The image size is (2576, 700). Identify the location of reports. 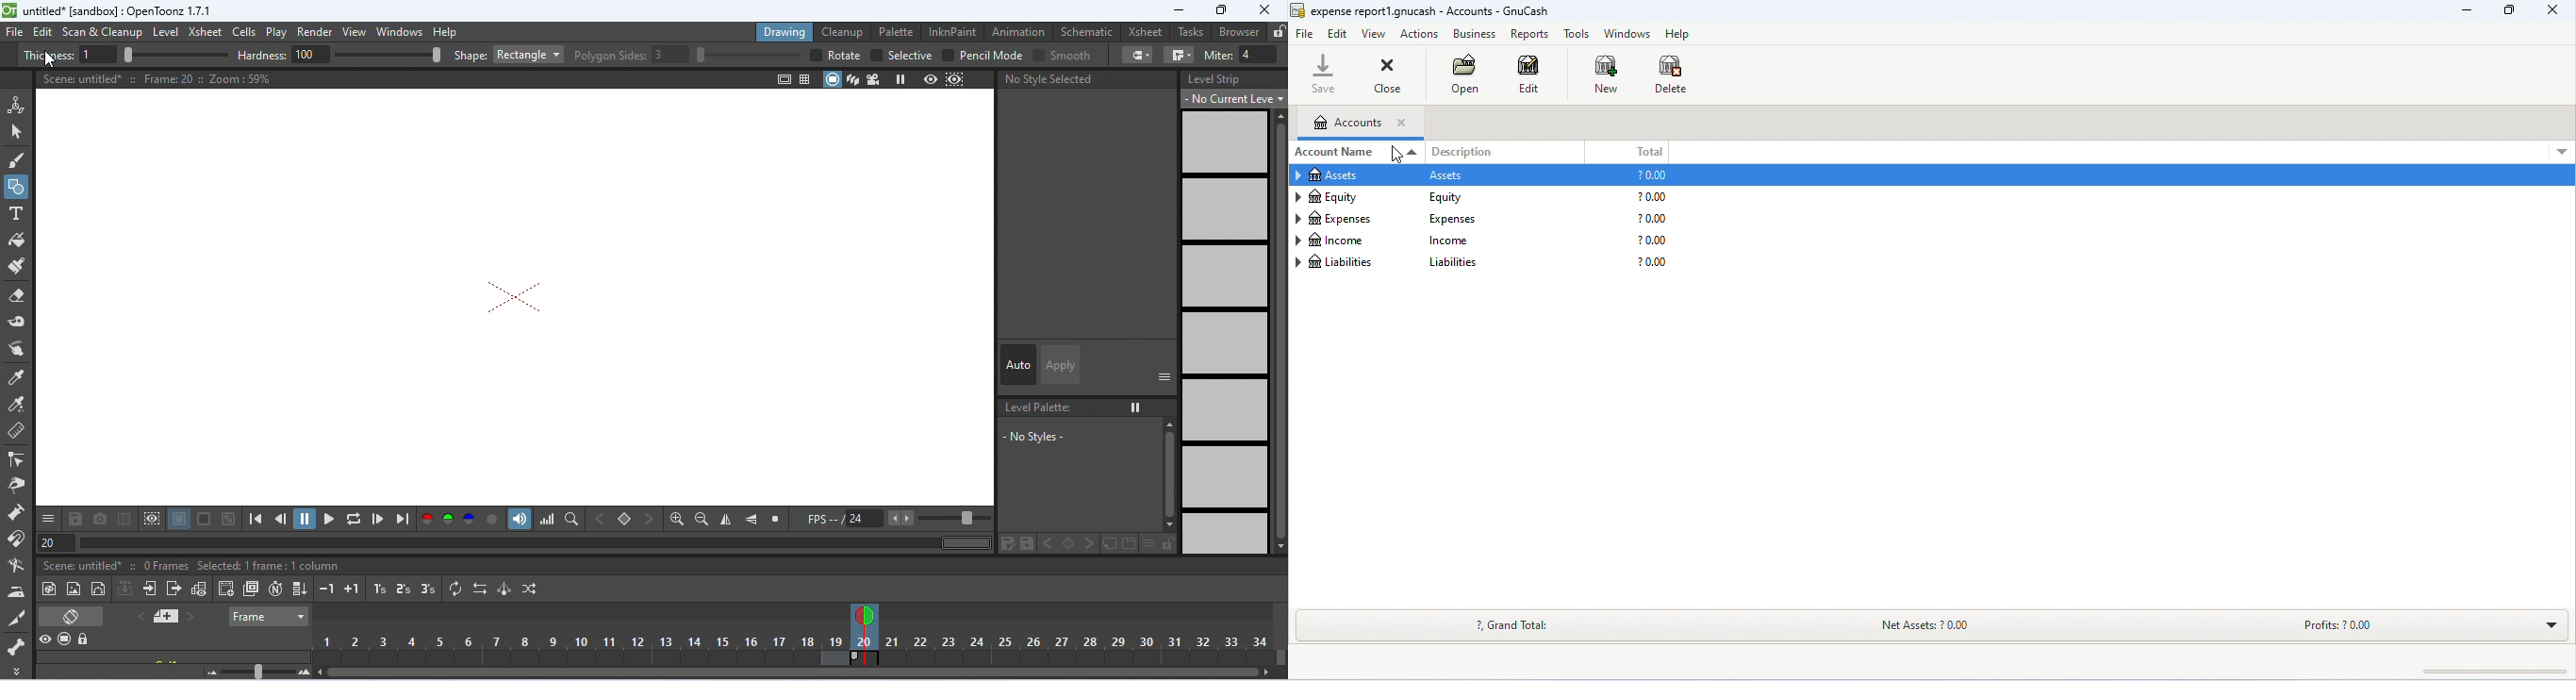
(1530, 34).